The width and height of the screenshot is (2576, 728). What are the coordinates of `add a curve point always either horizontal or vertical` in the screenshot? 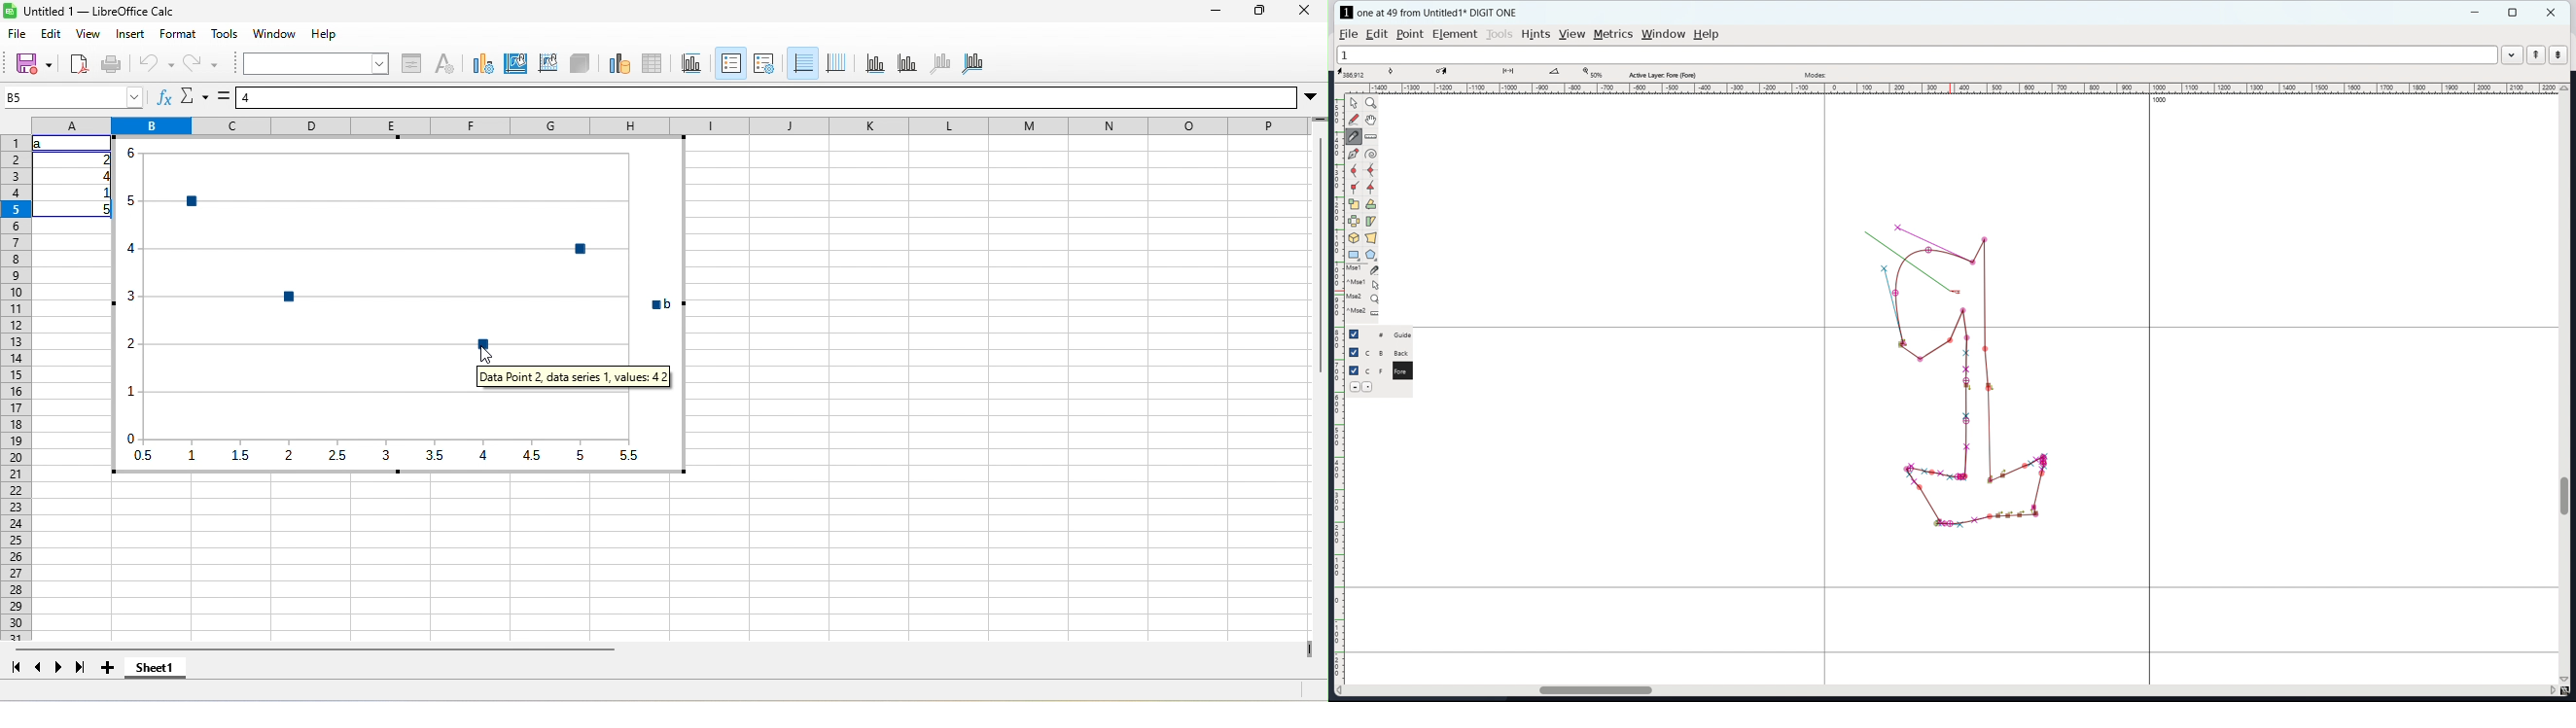 It's located at (1371, 170).